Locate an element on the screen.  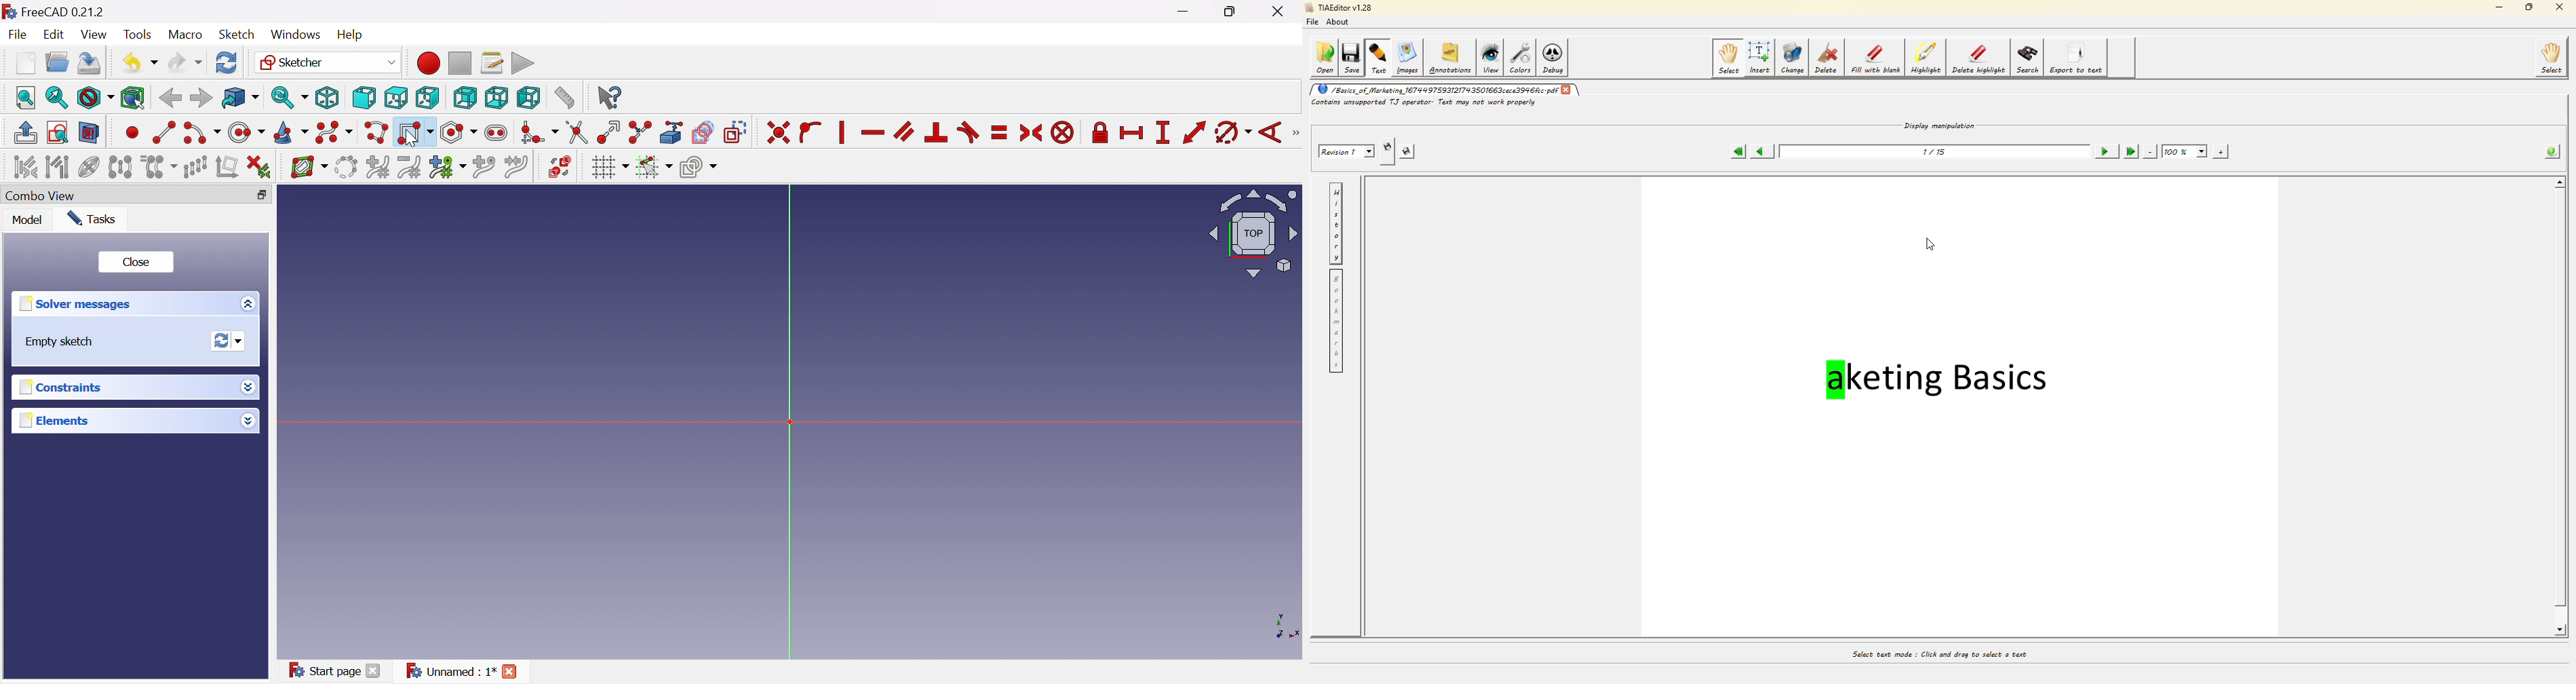
Close is located at coordinates (138, 261).